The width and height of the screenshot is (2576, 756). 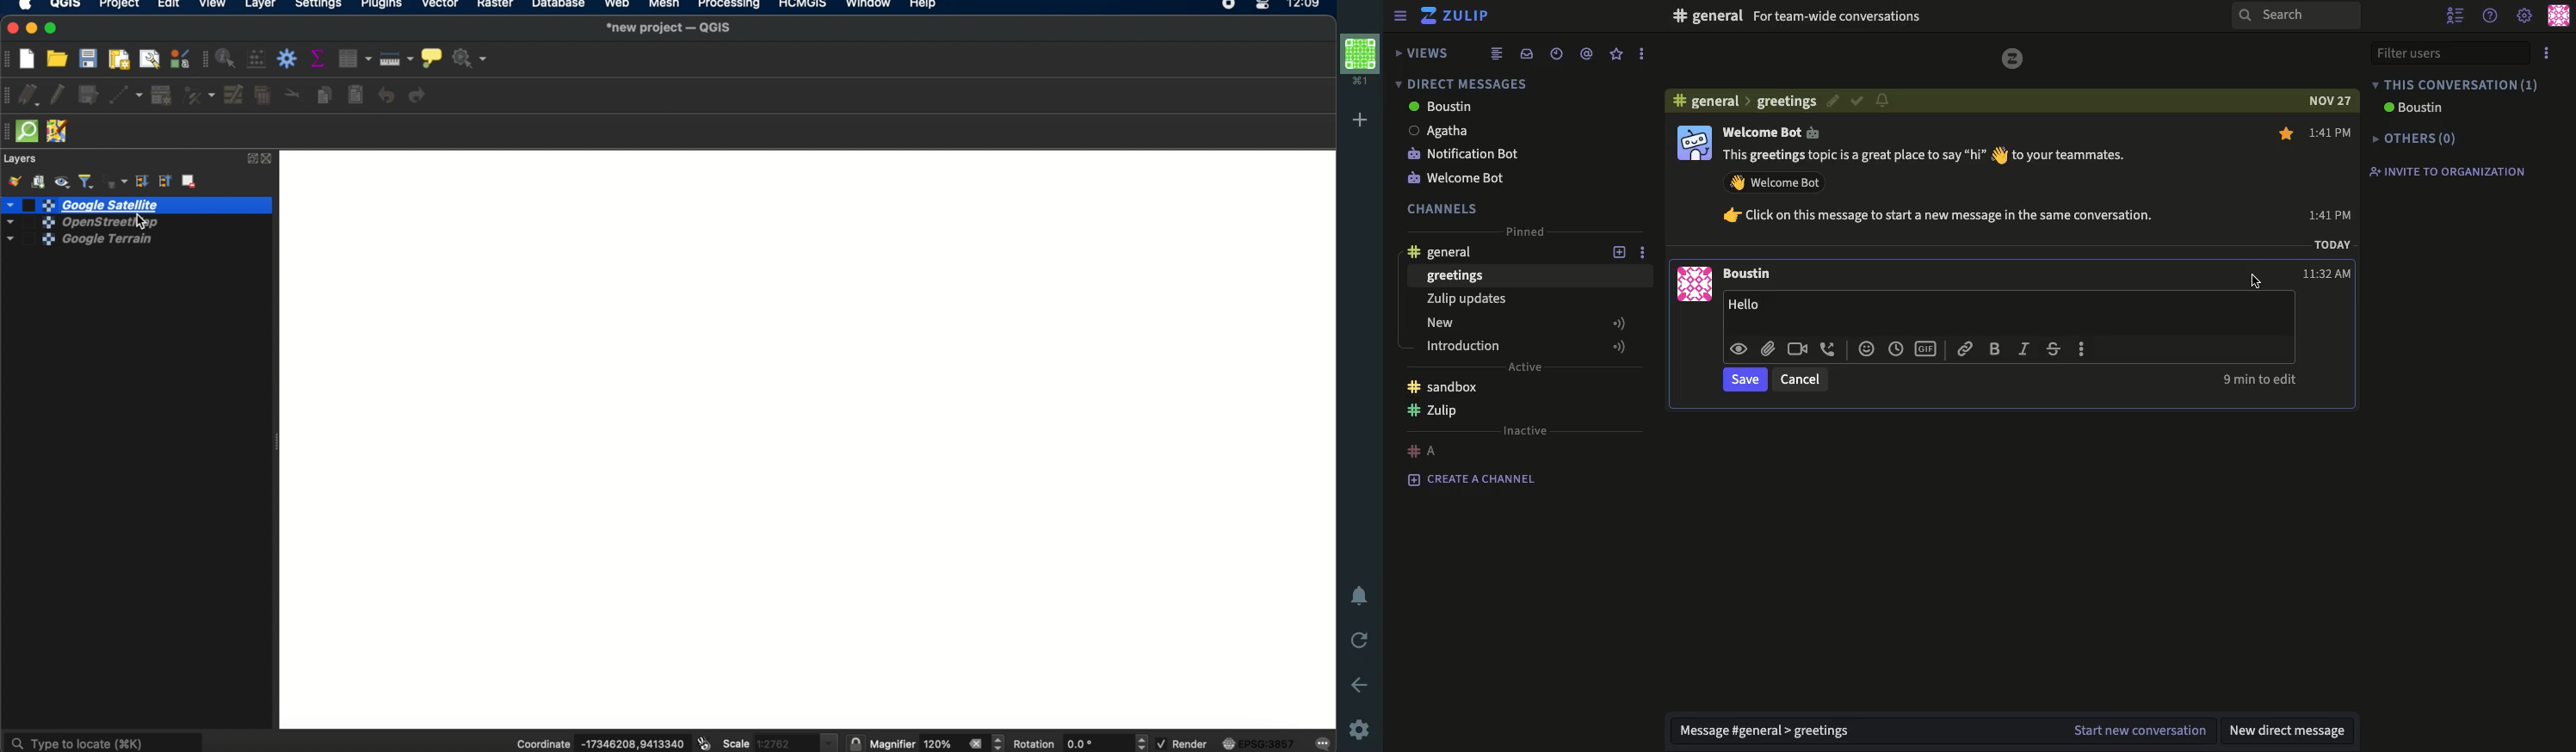 What do you see at coordinates (1929, 348) in the screenshot?
I see `gif` at bounding box center [1929, 348].